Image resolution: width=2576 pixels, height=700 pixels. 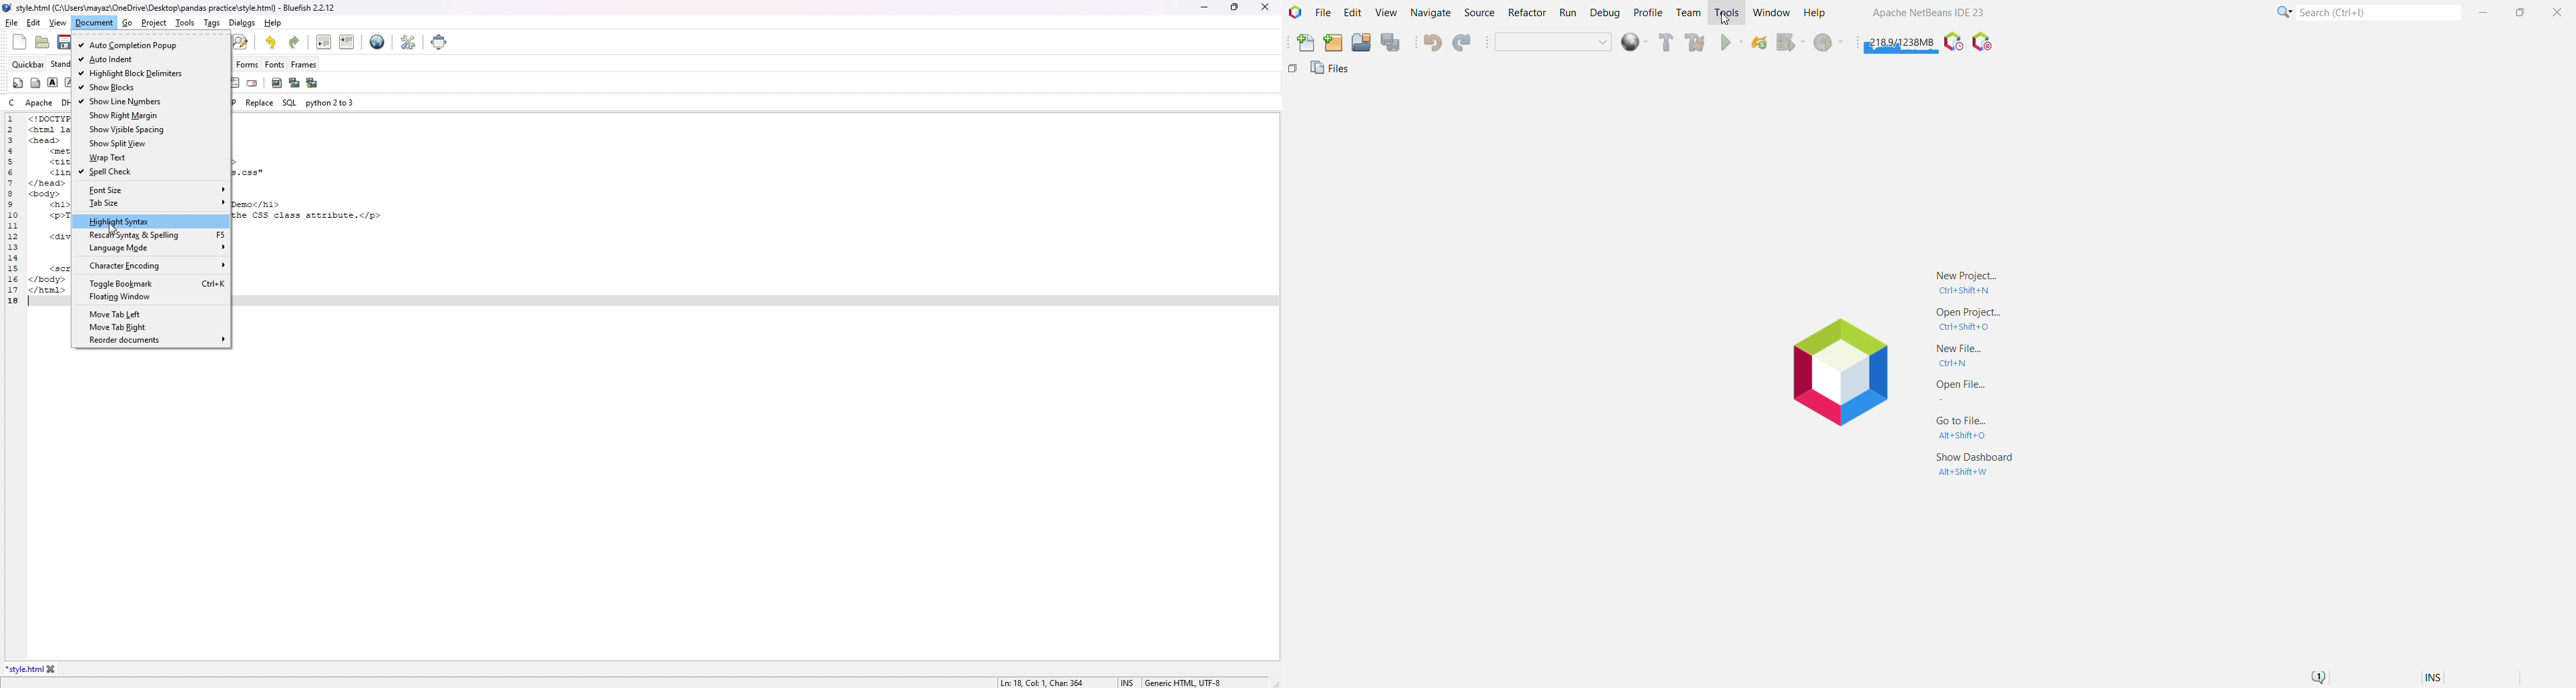 I want to click on show line numbers, so click(x=150, y=101).